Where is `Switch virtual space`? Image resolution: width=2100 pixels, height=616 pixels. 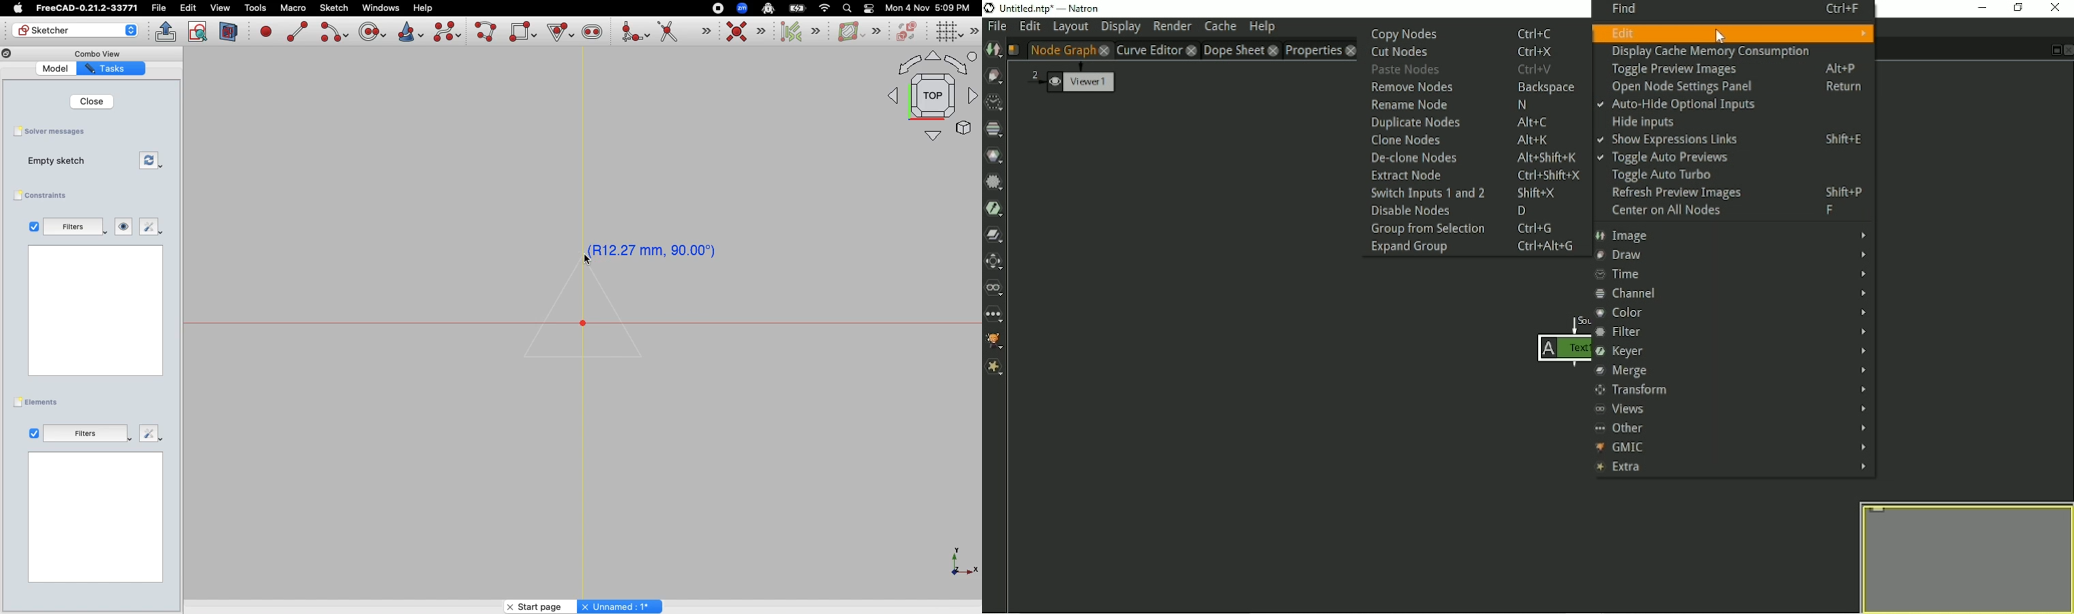
Switch virtual space is located at coordinates (909, 32).